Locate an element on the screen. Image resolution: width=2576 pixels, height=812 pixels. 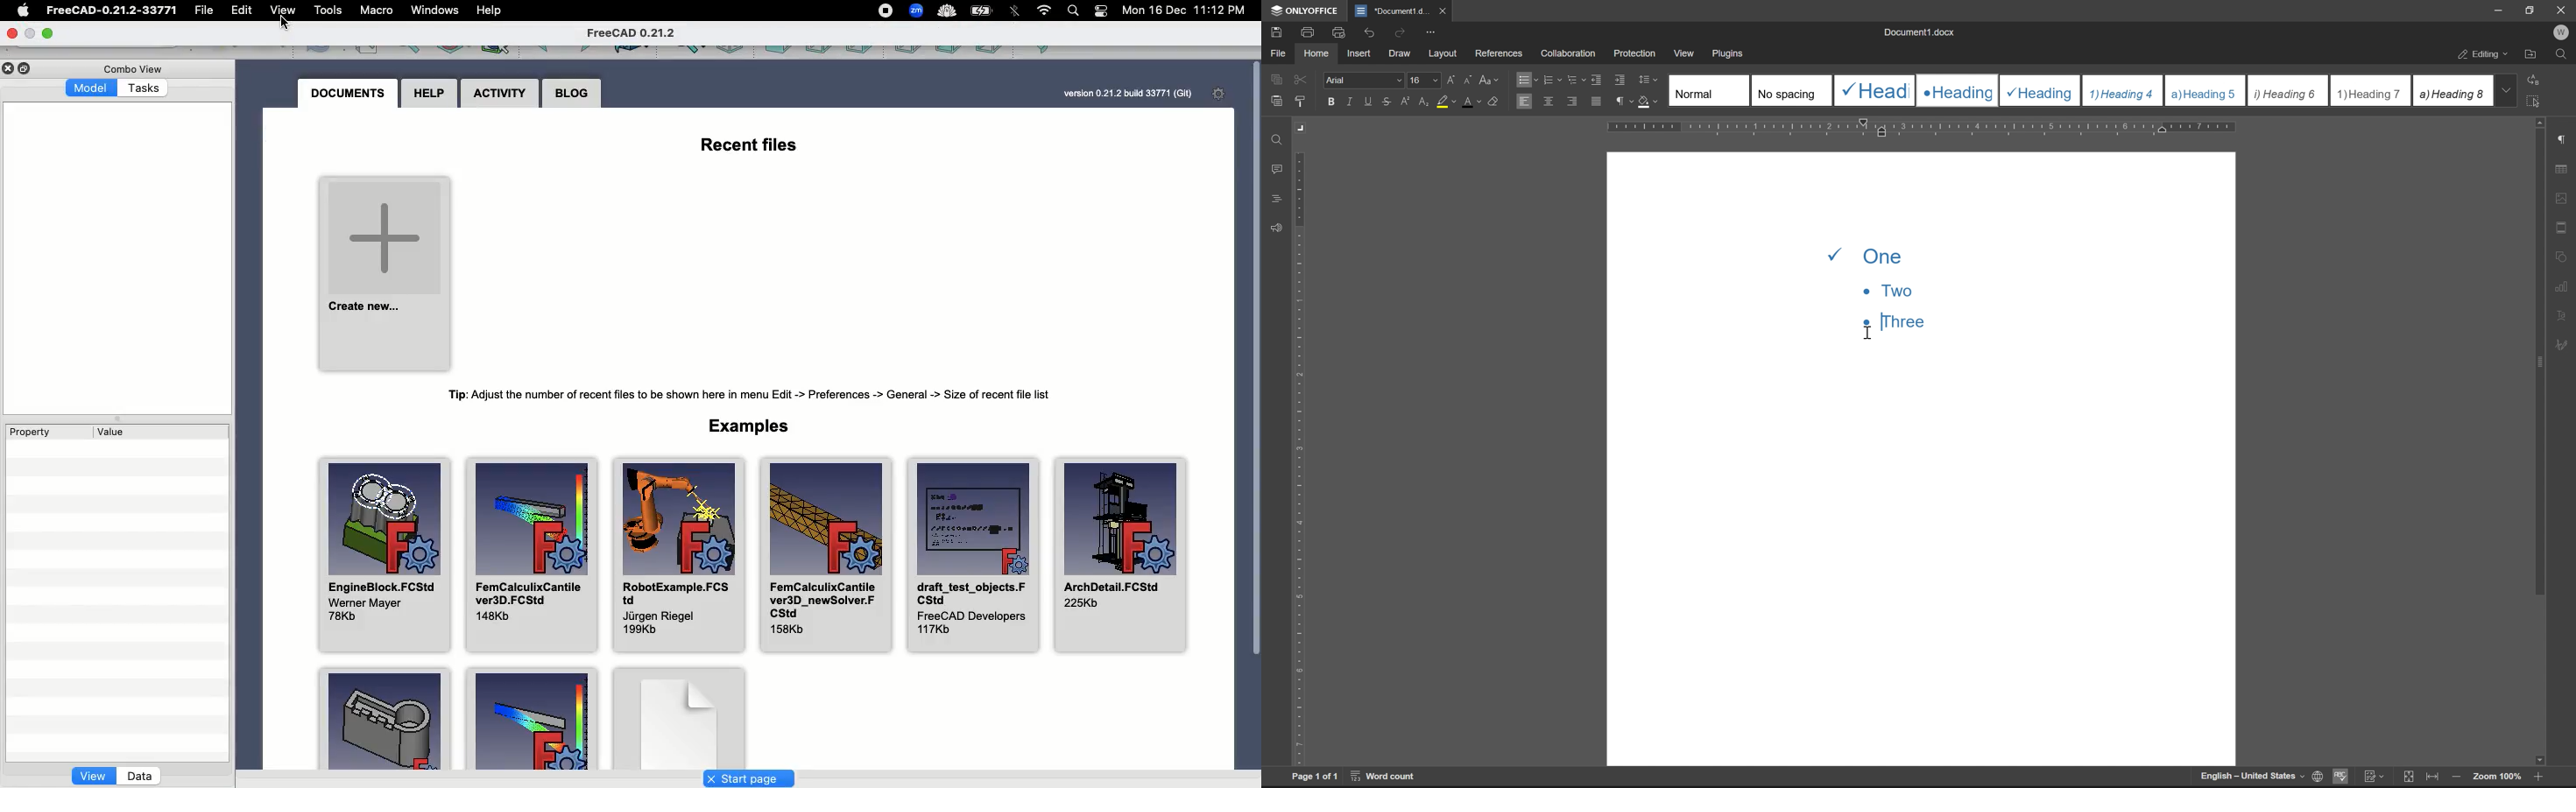
bold is located at coordinates (1331, 102).